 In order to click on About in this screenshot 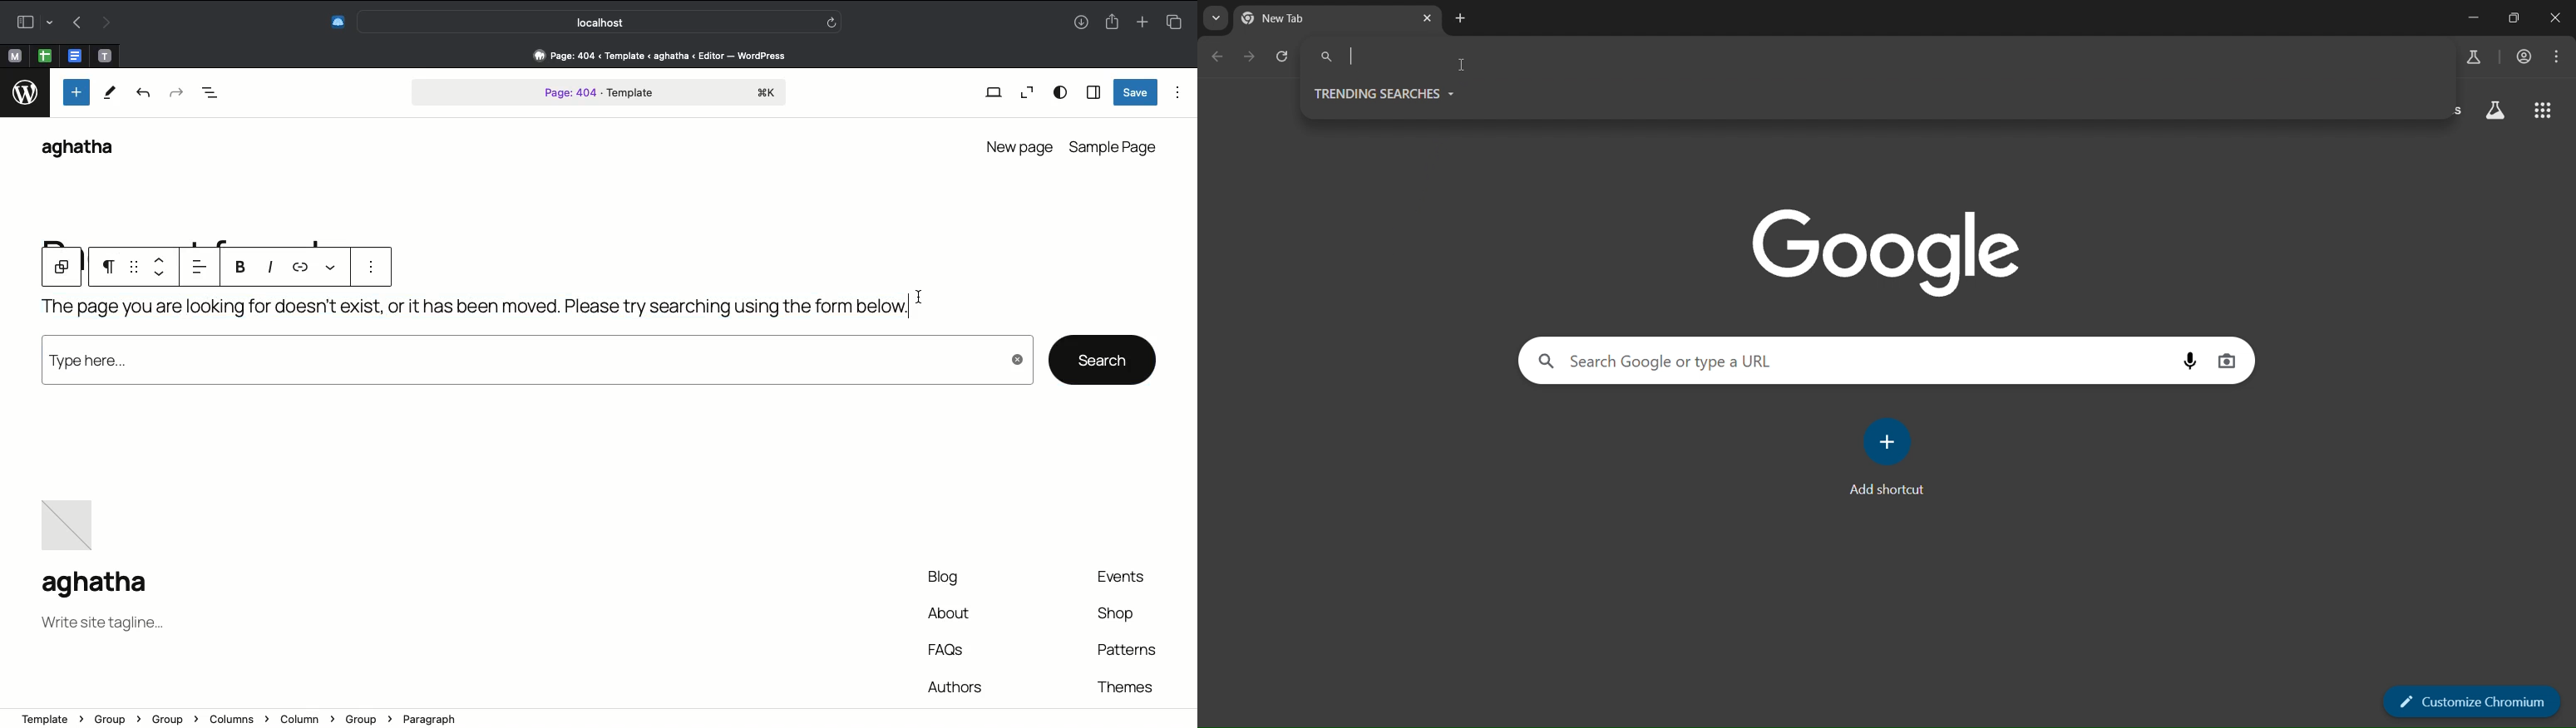, I will do `click(950, 615)`.